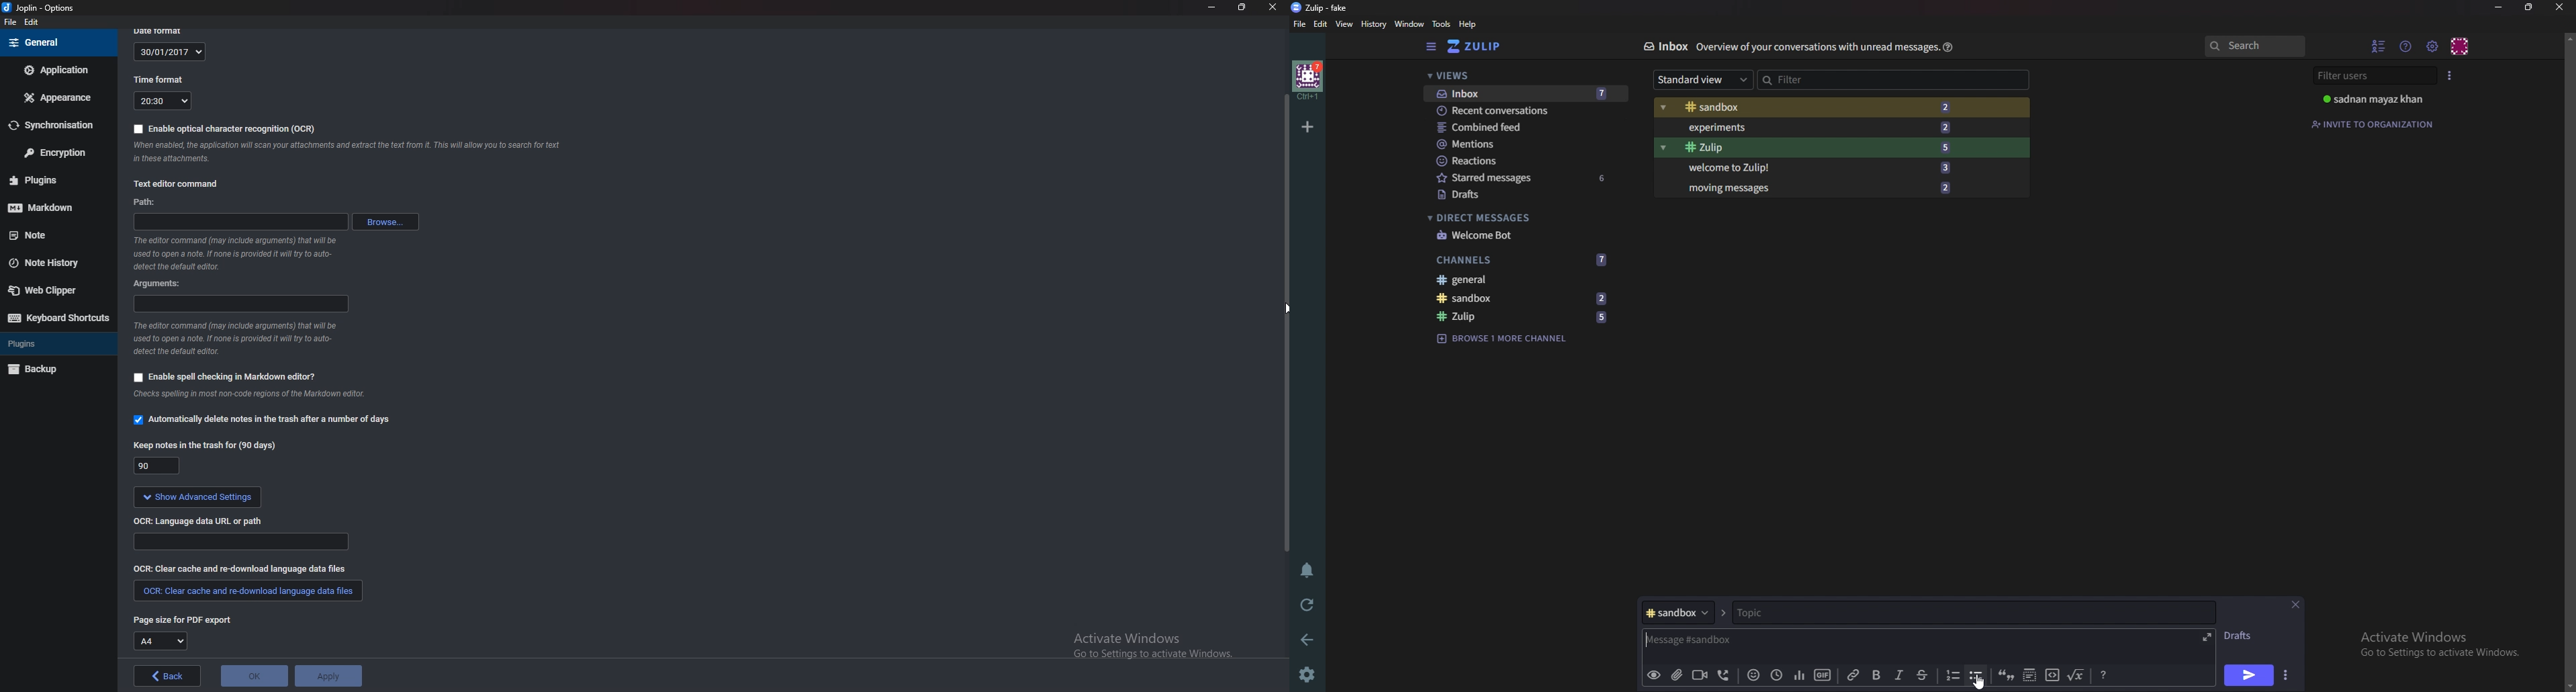 This screenshot has height=700, width=2576. Describe the element at coordinates (1704, 78) in the screenshot. I see `Standard view` at that location.